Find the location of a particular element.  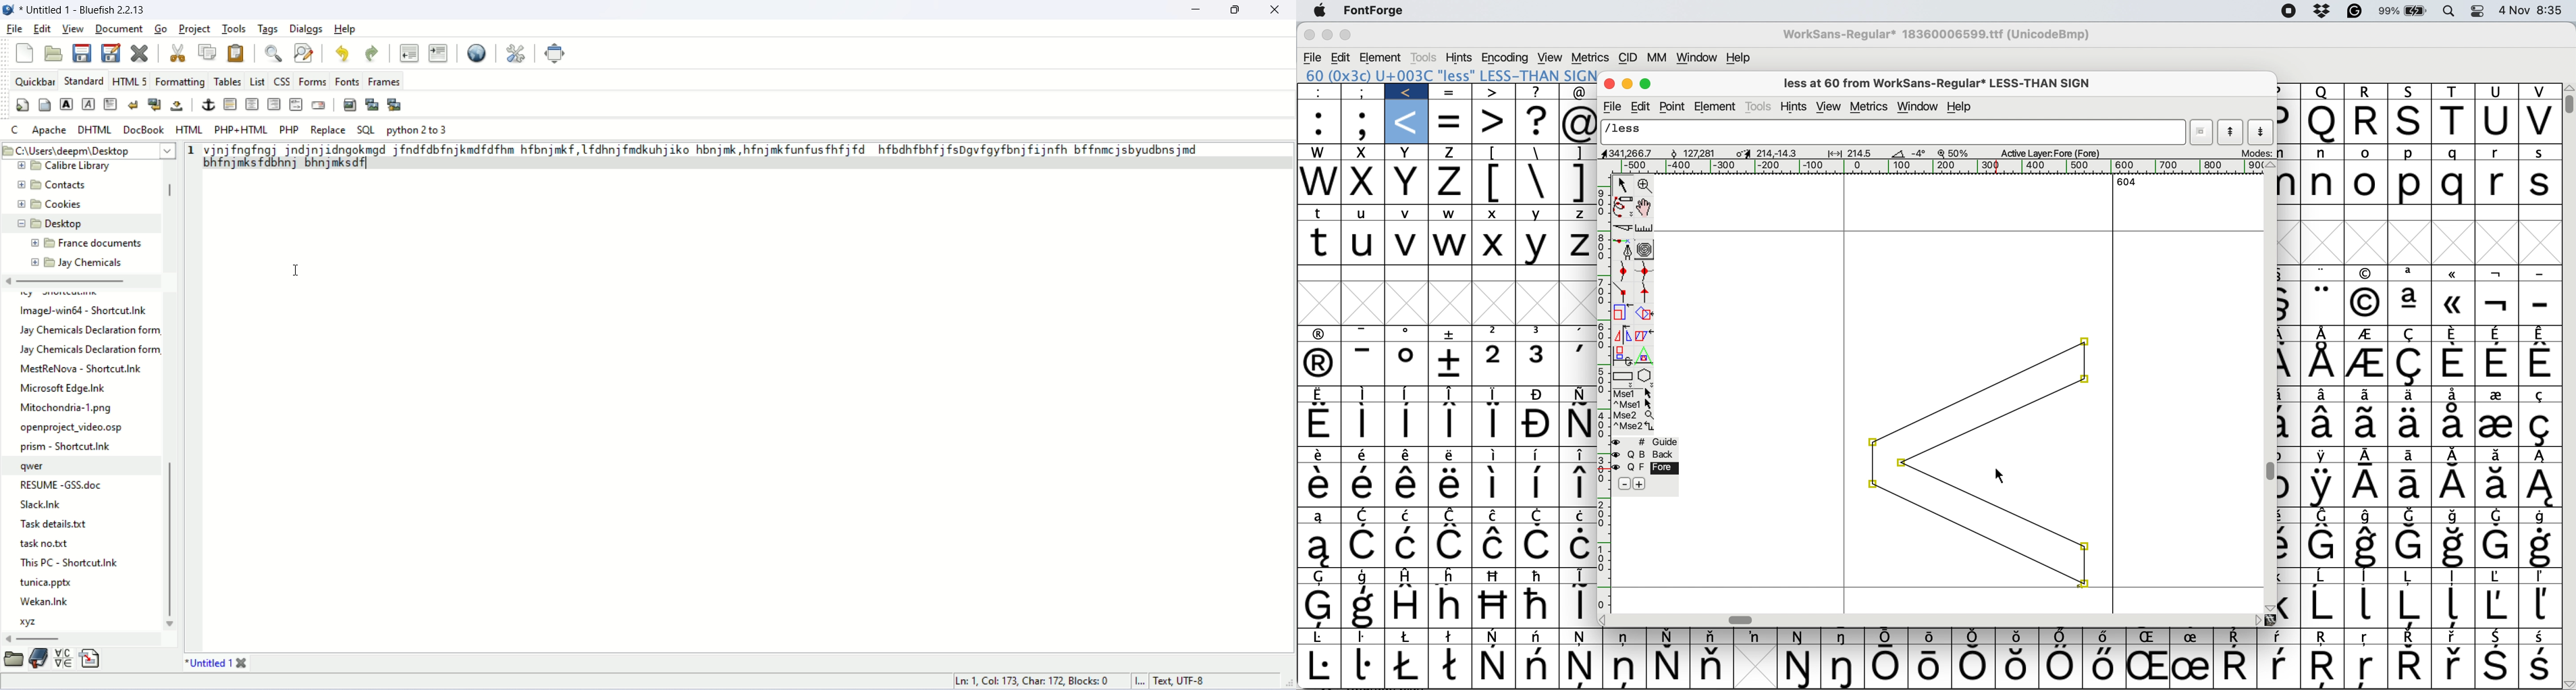

- is located at coordinates (2541, 303).